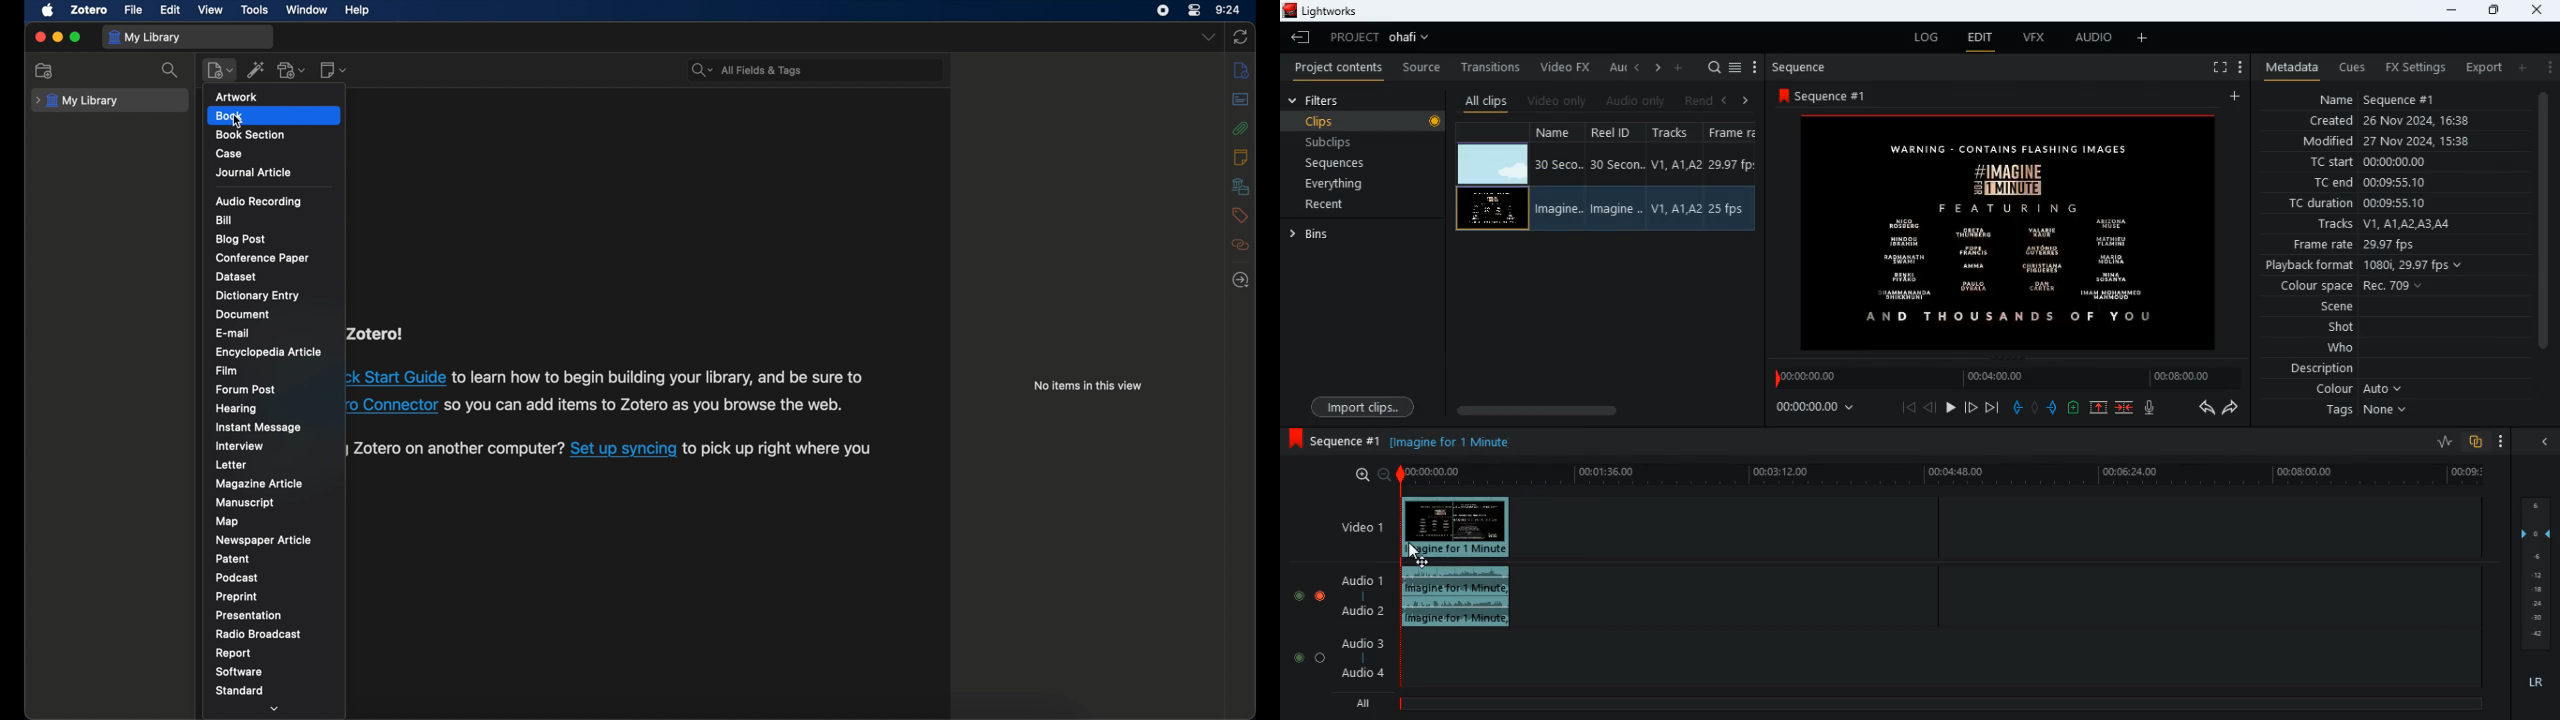 Image resolution: width=2576 pixels, height=728 pixels. I want to click on shot, so click(2335, 327).